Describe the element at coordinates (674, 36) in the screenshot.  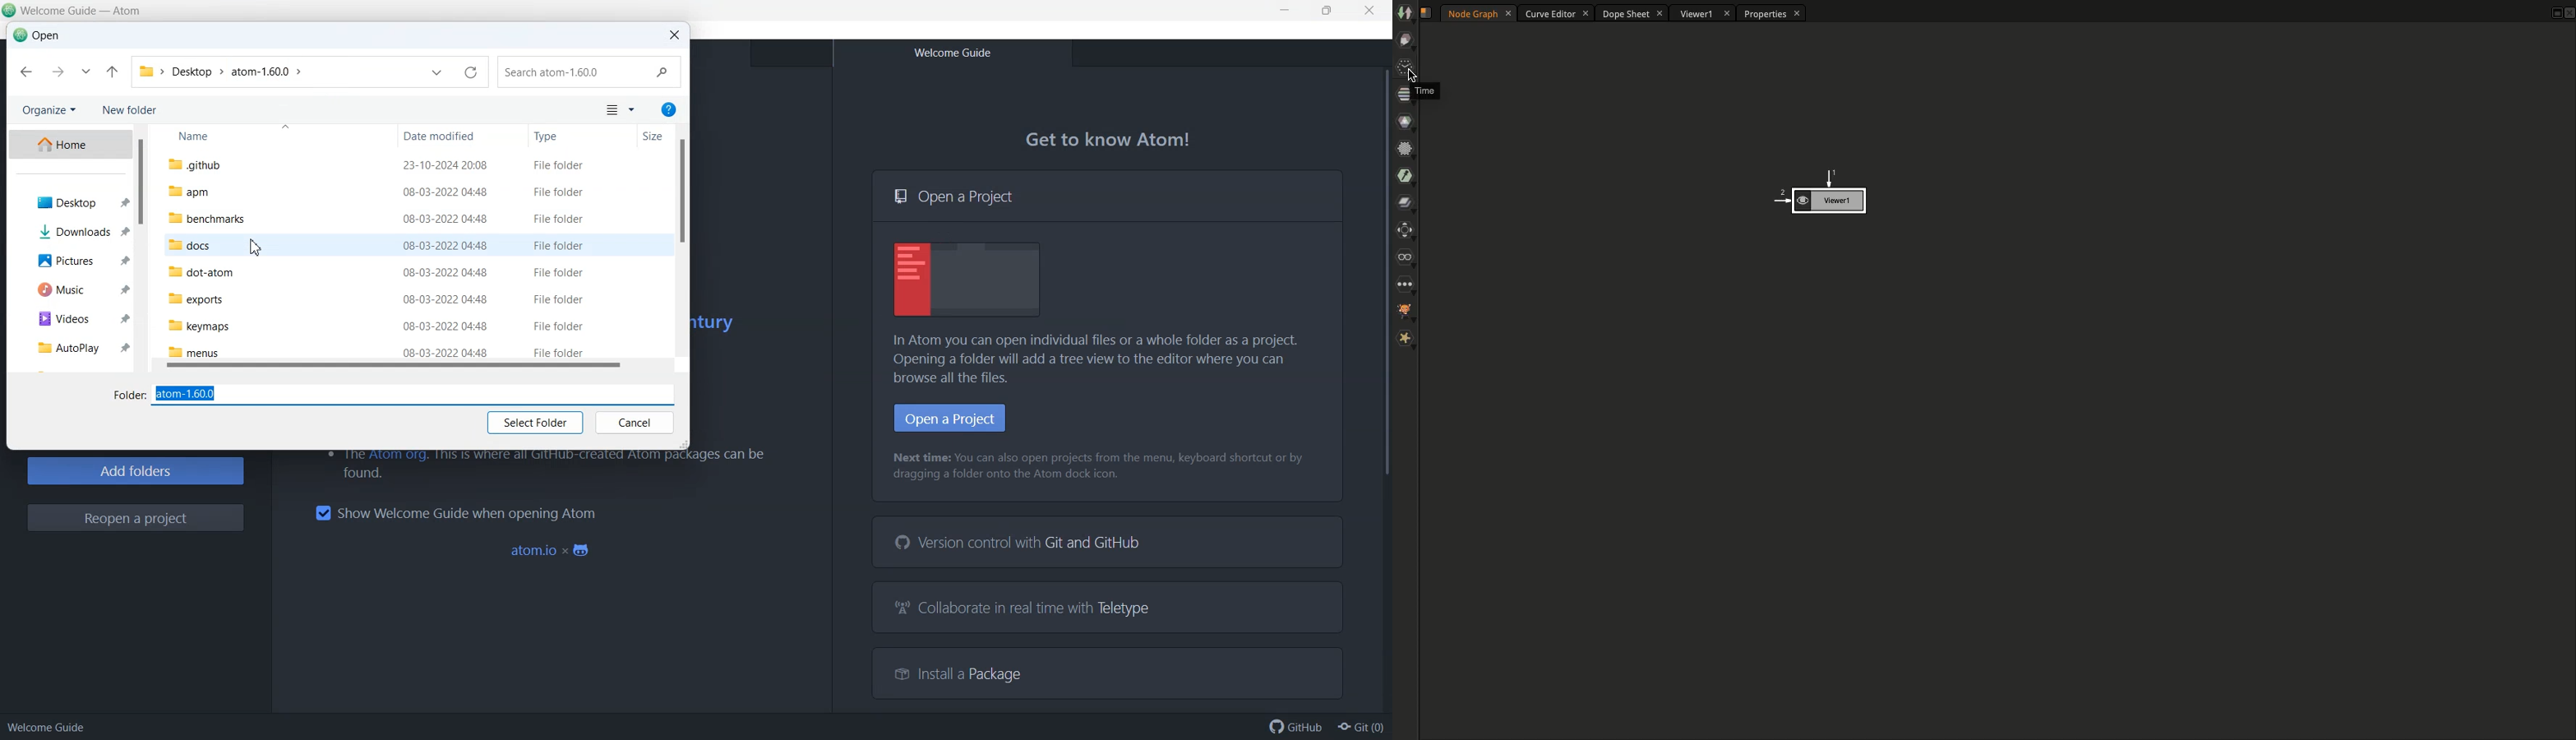
I see `Close` at that location.